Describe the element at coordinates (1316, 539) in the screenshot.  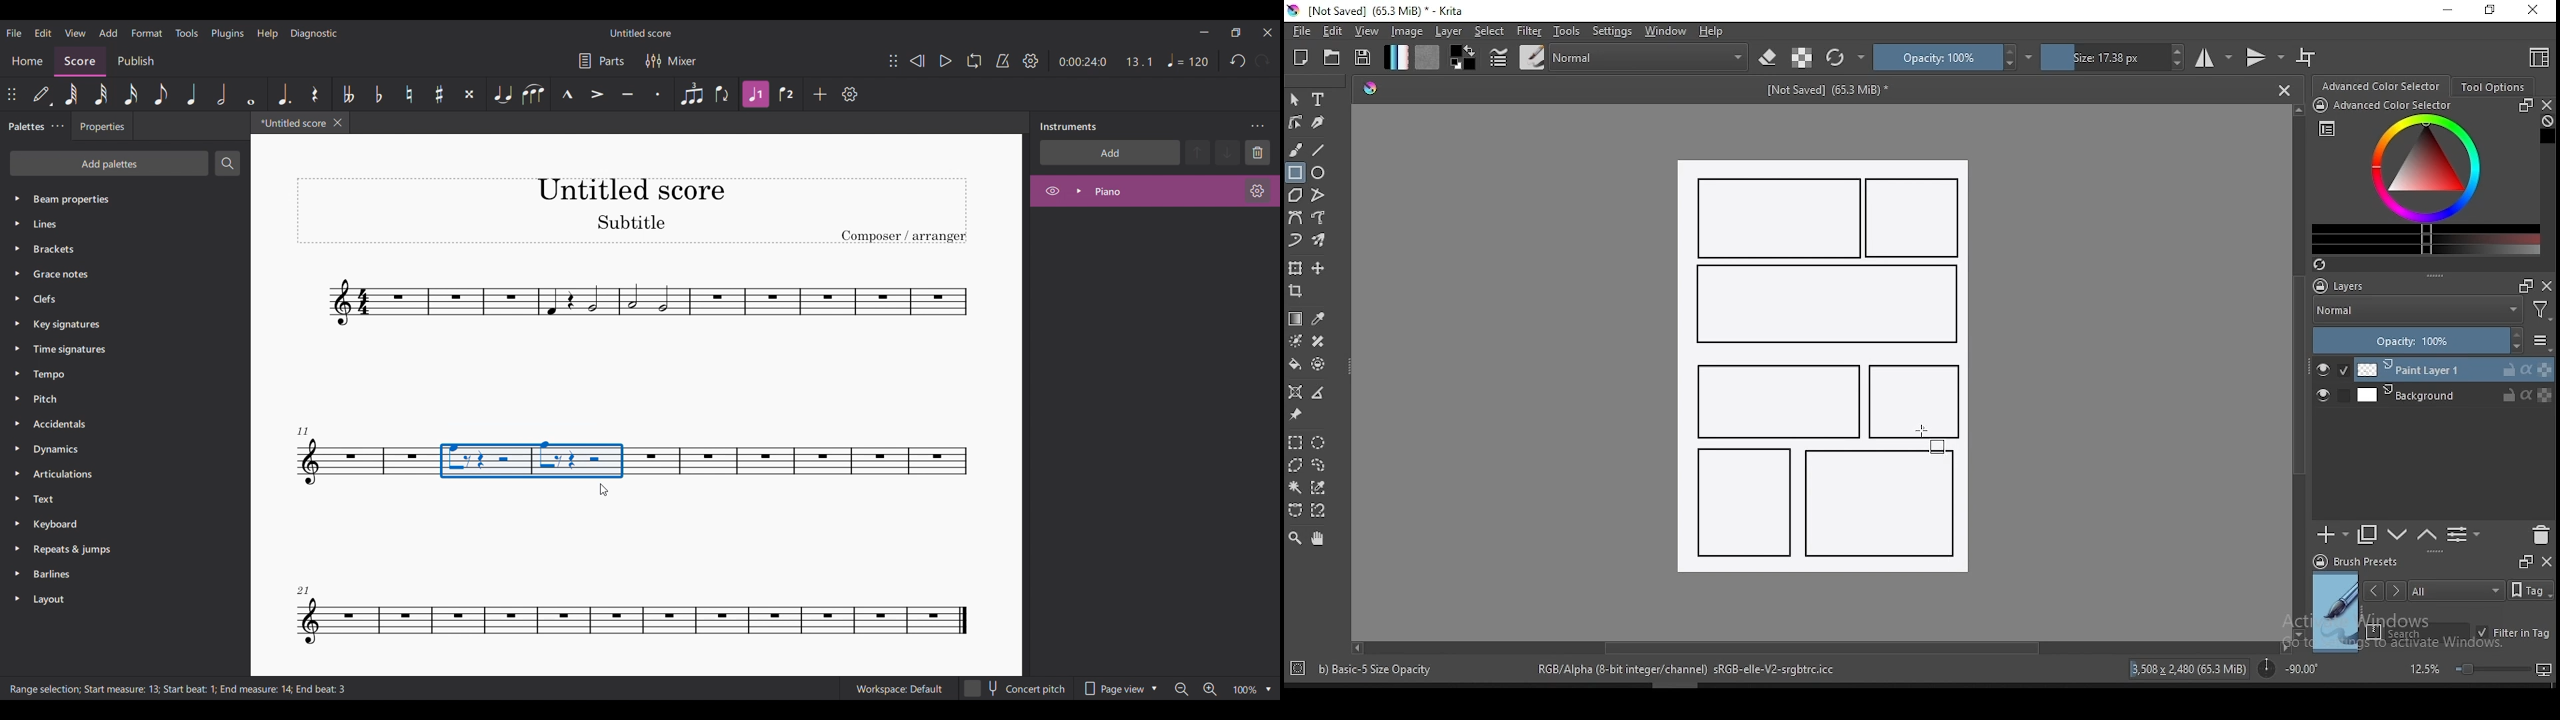
I see `pan tool` at that location.